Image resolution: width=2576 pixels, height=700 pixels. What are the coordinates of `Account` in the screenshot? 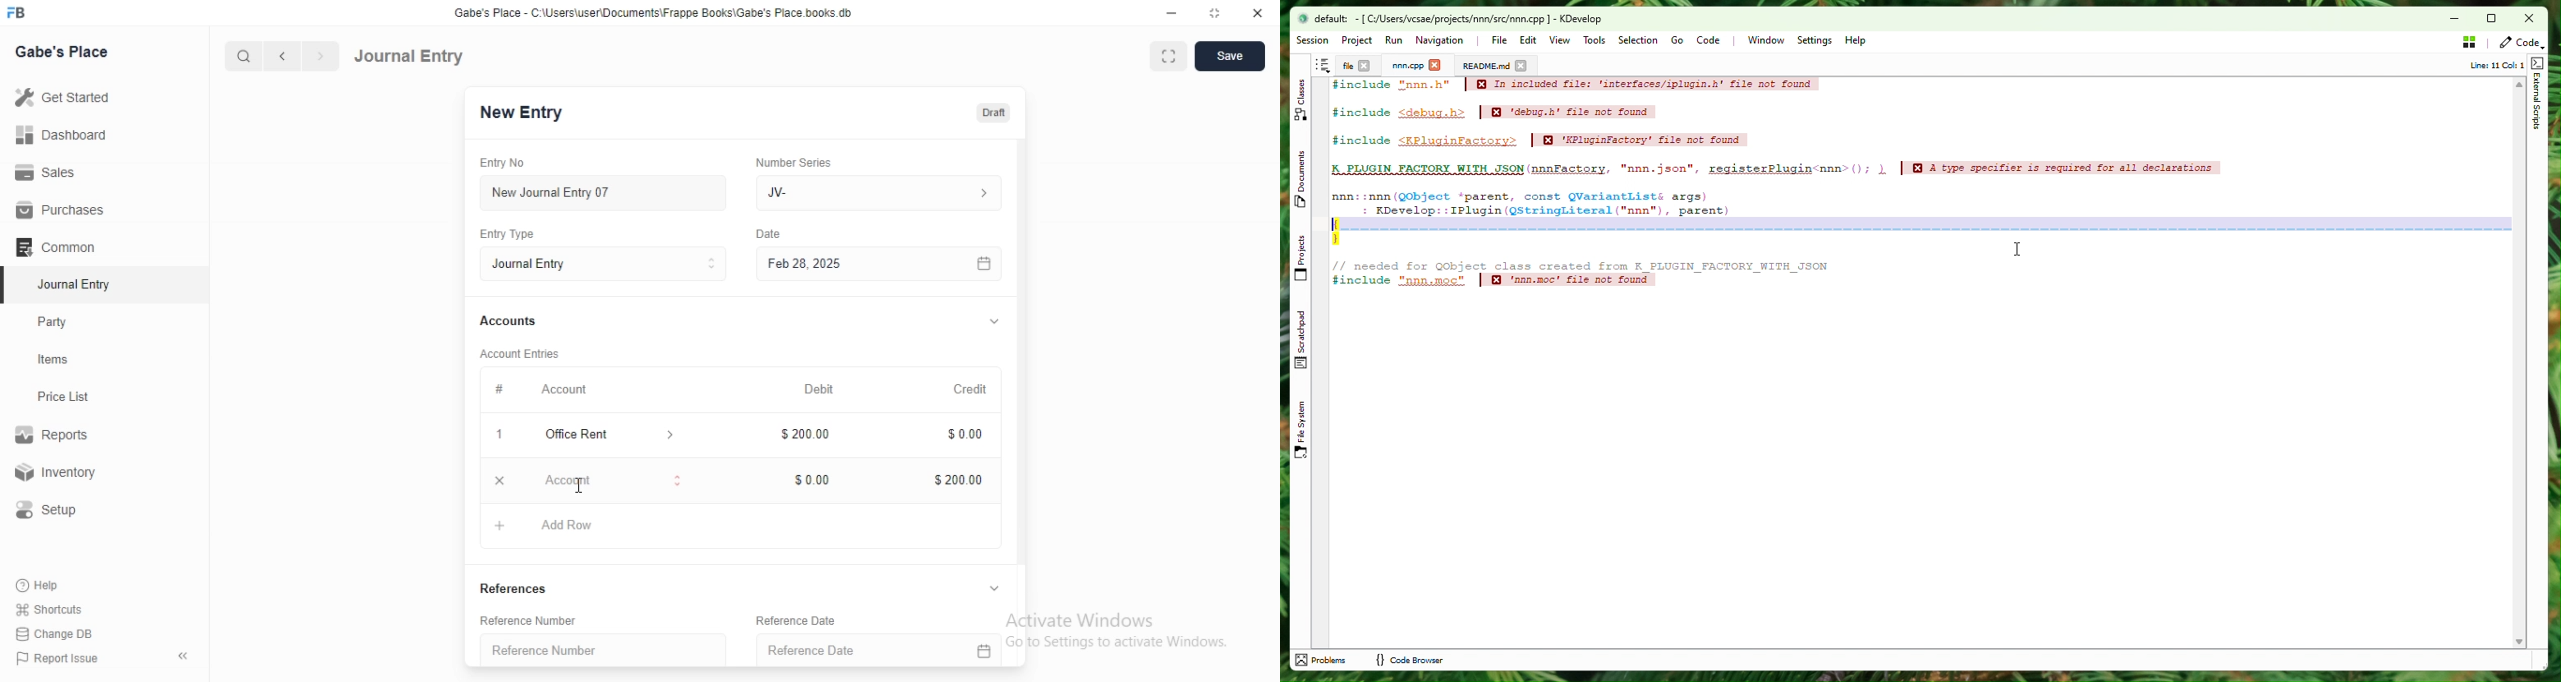 It's located at (538, 481).